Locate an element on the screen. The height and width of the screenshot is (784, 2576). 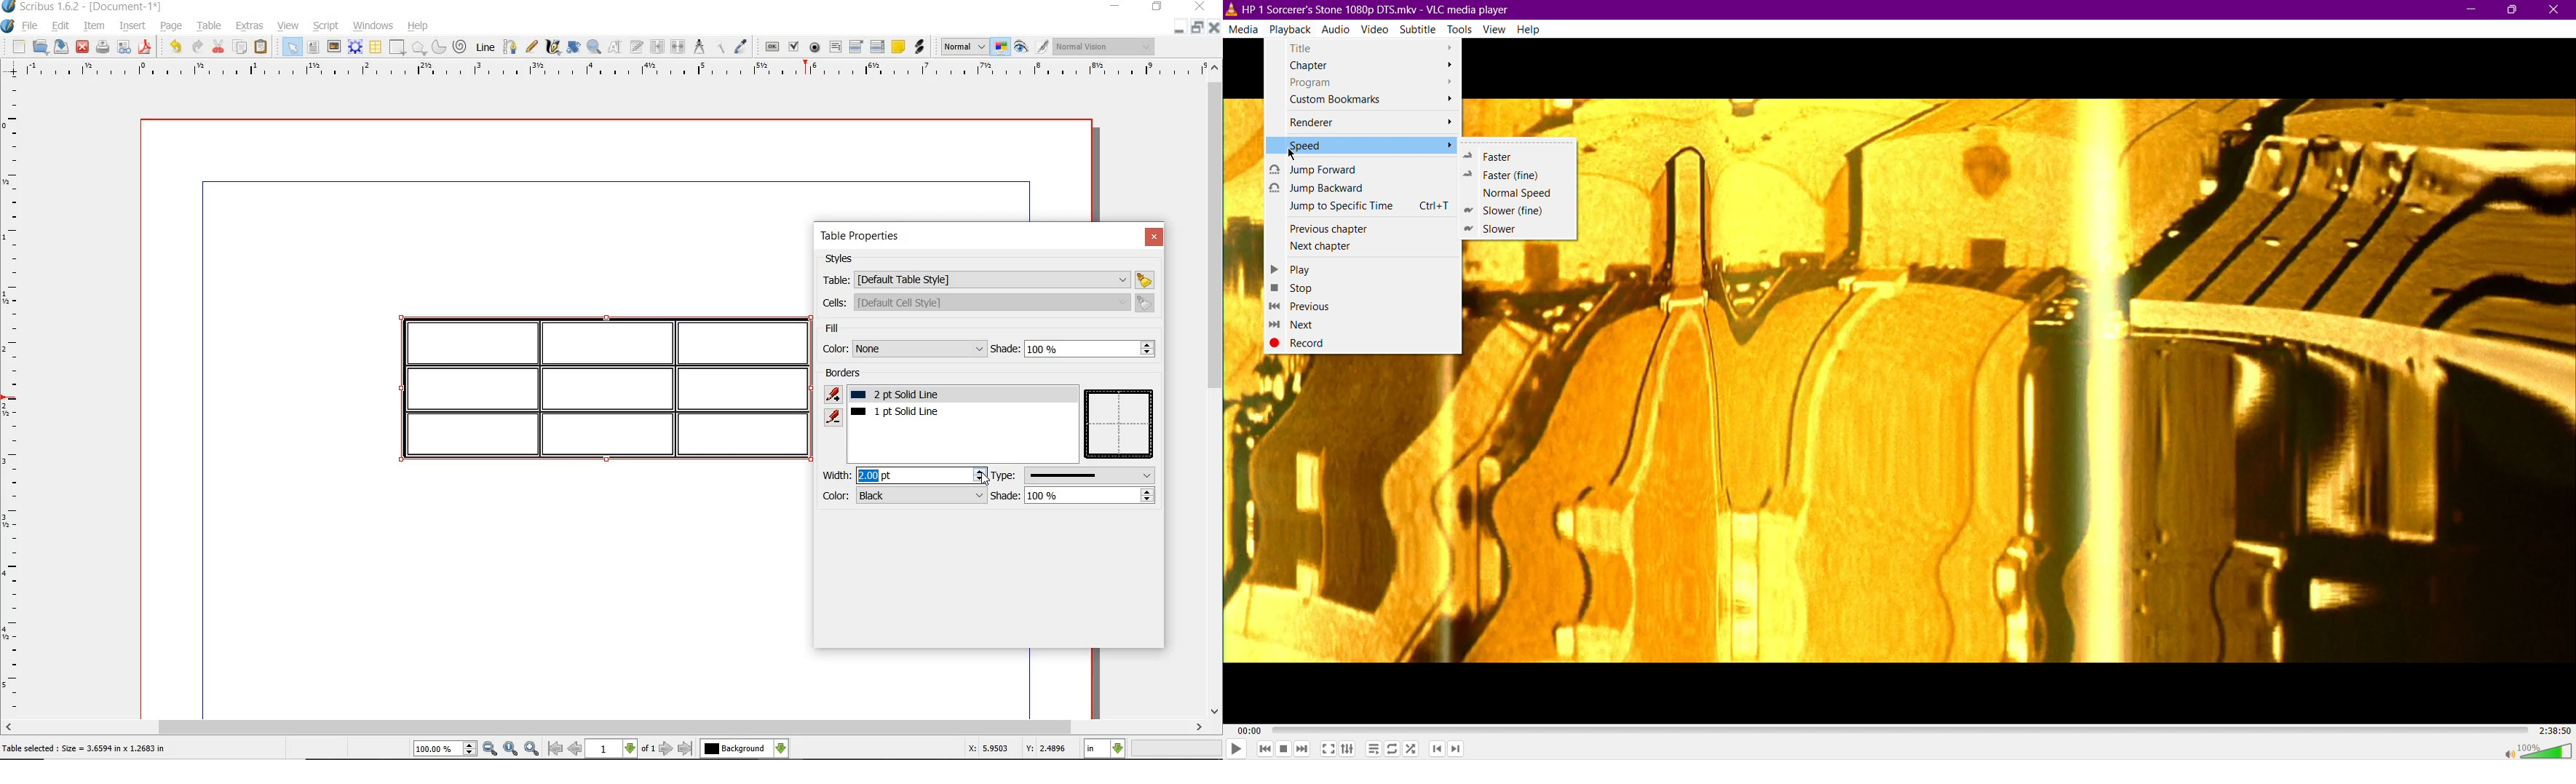
view is located at coordinates (288, 25).